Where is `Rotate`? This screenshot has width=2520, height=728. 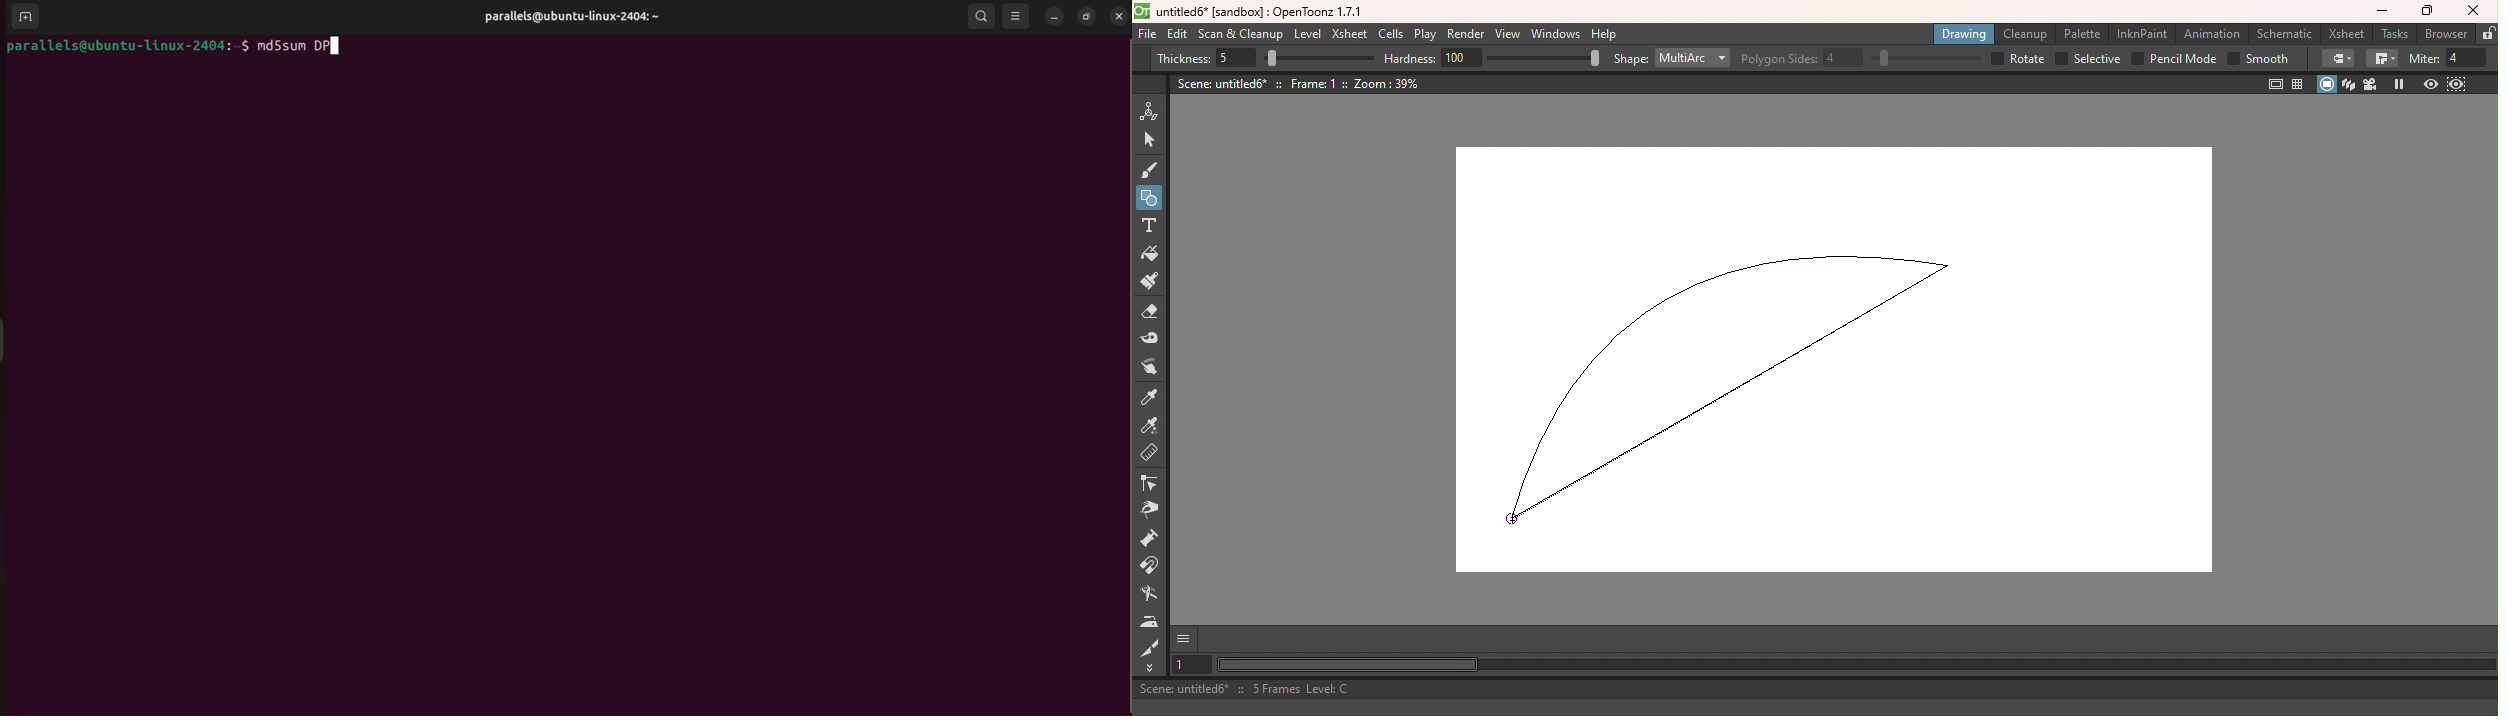 Rotate is located at coordinates (2018, 59).